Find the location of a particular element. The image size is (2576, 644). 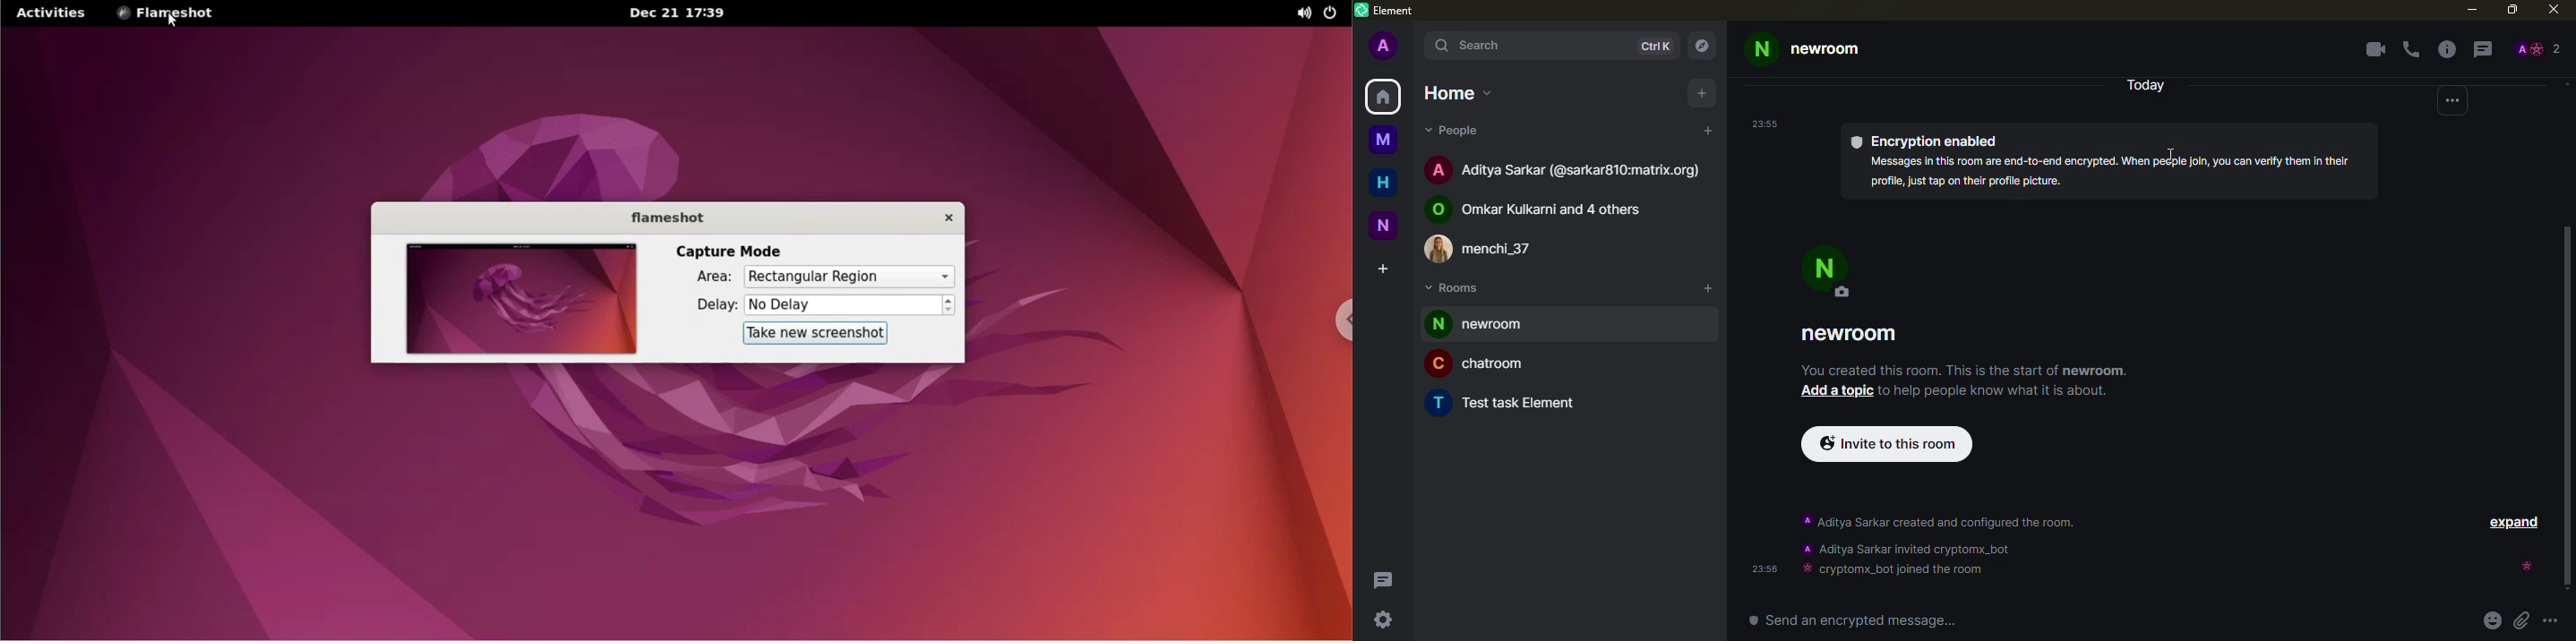

Aditya Sarkar created and configured the room. is located at coordinates (1945, 522).